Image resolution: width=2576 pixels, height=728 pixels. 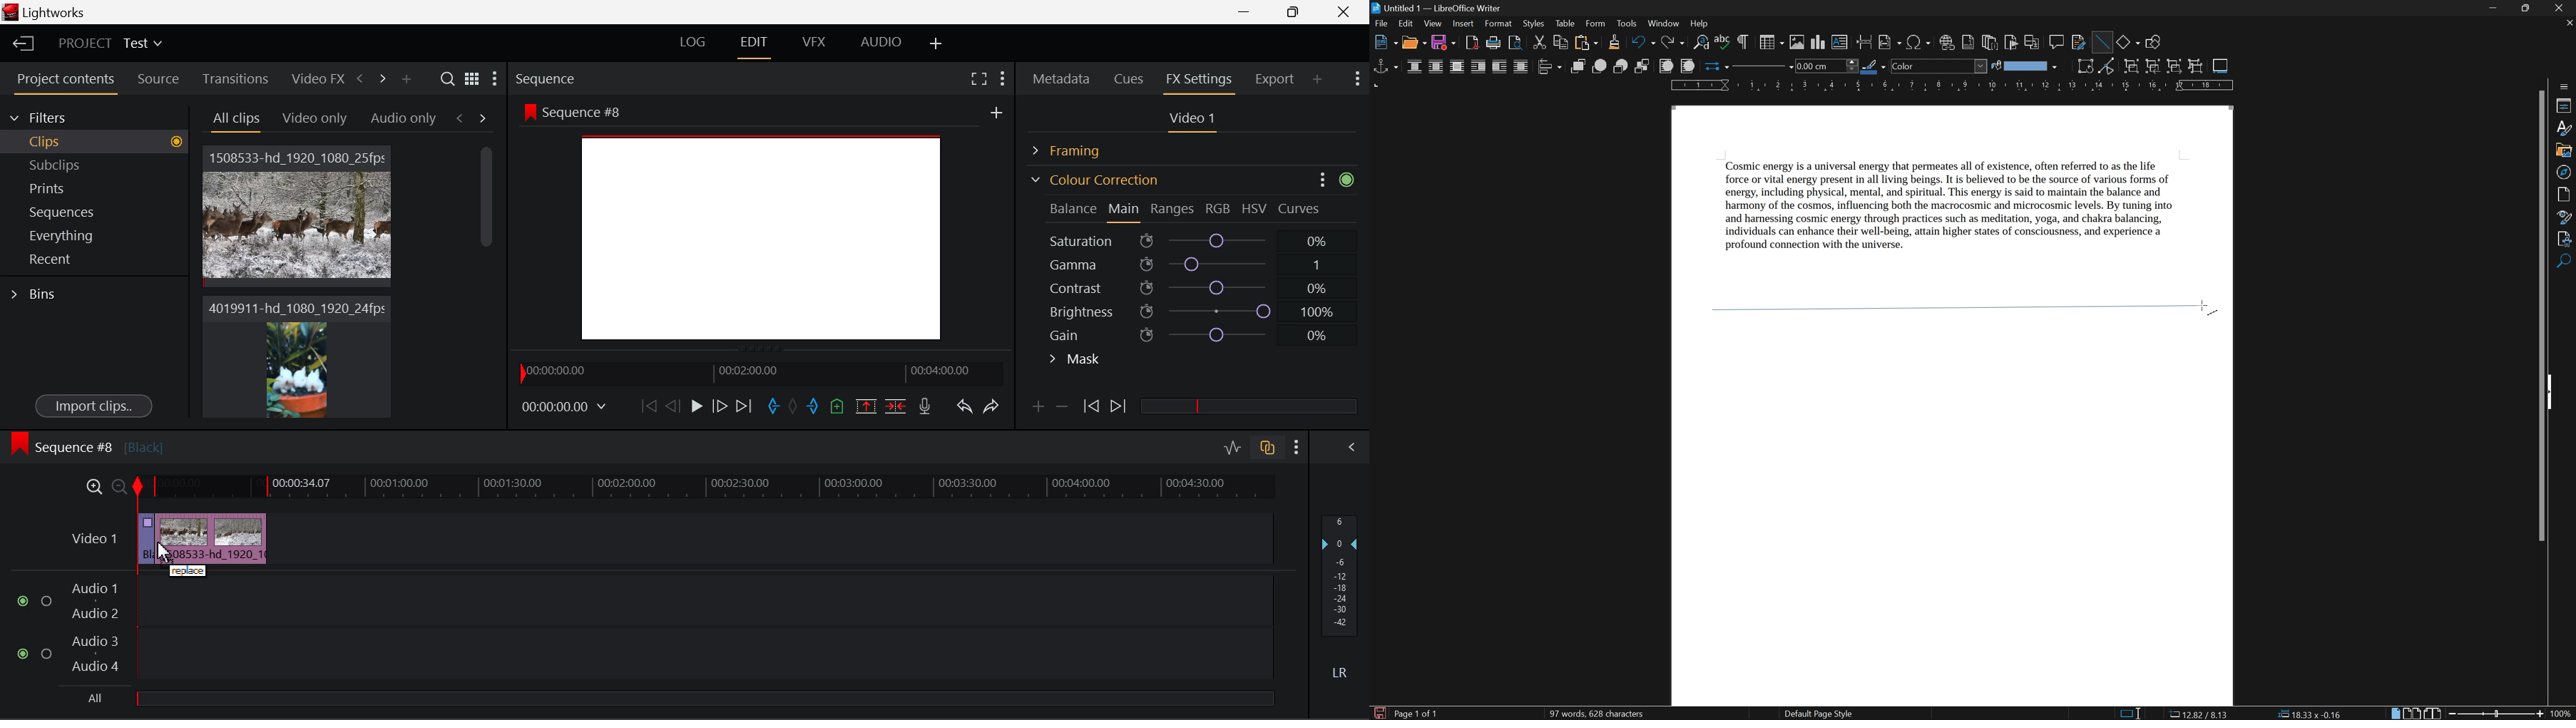 I want to click on accessibility check, so click(x=2566, y=262).